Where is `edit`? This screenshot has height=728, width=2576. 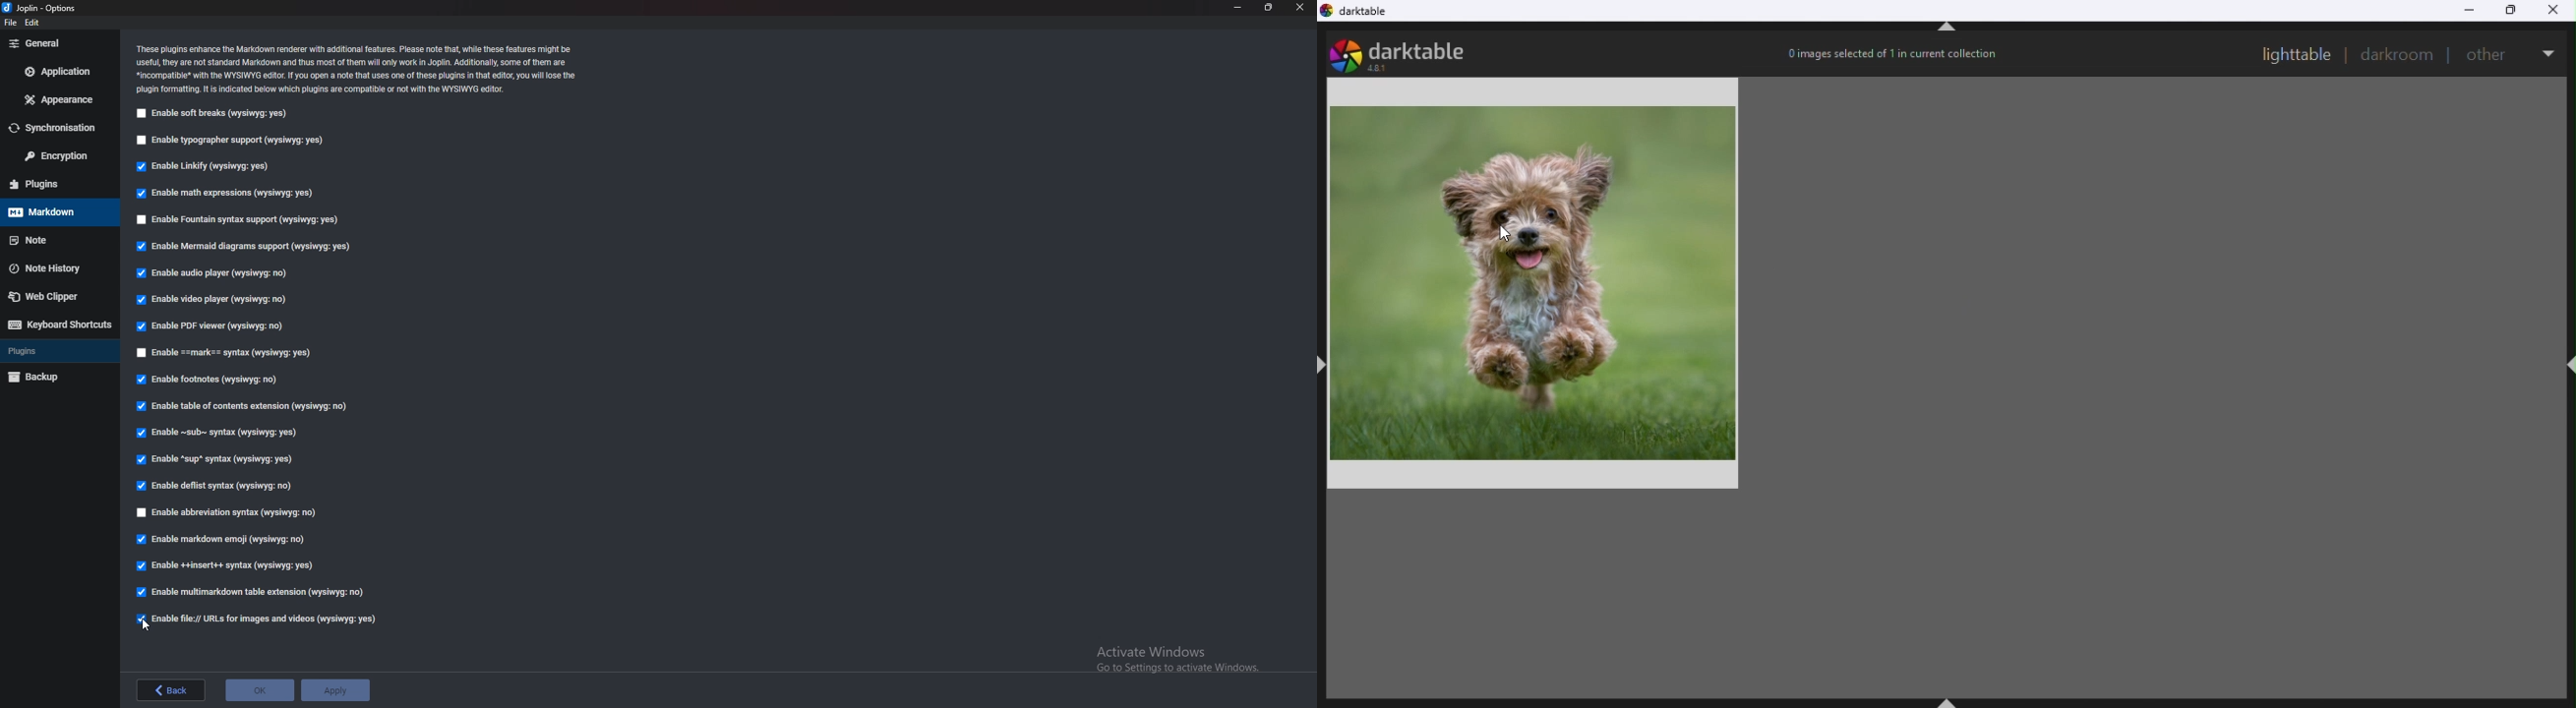 edit is located at coordinates (33, 22).